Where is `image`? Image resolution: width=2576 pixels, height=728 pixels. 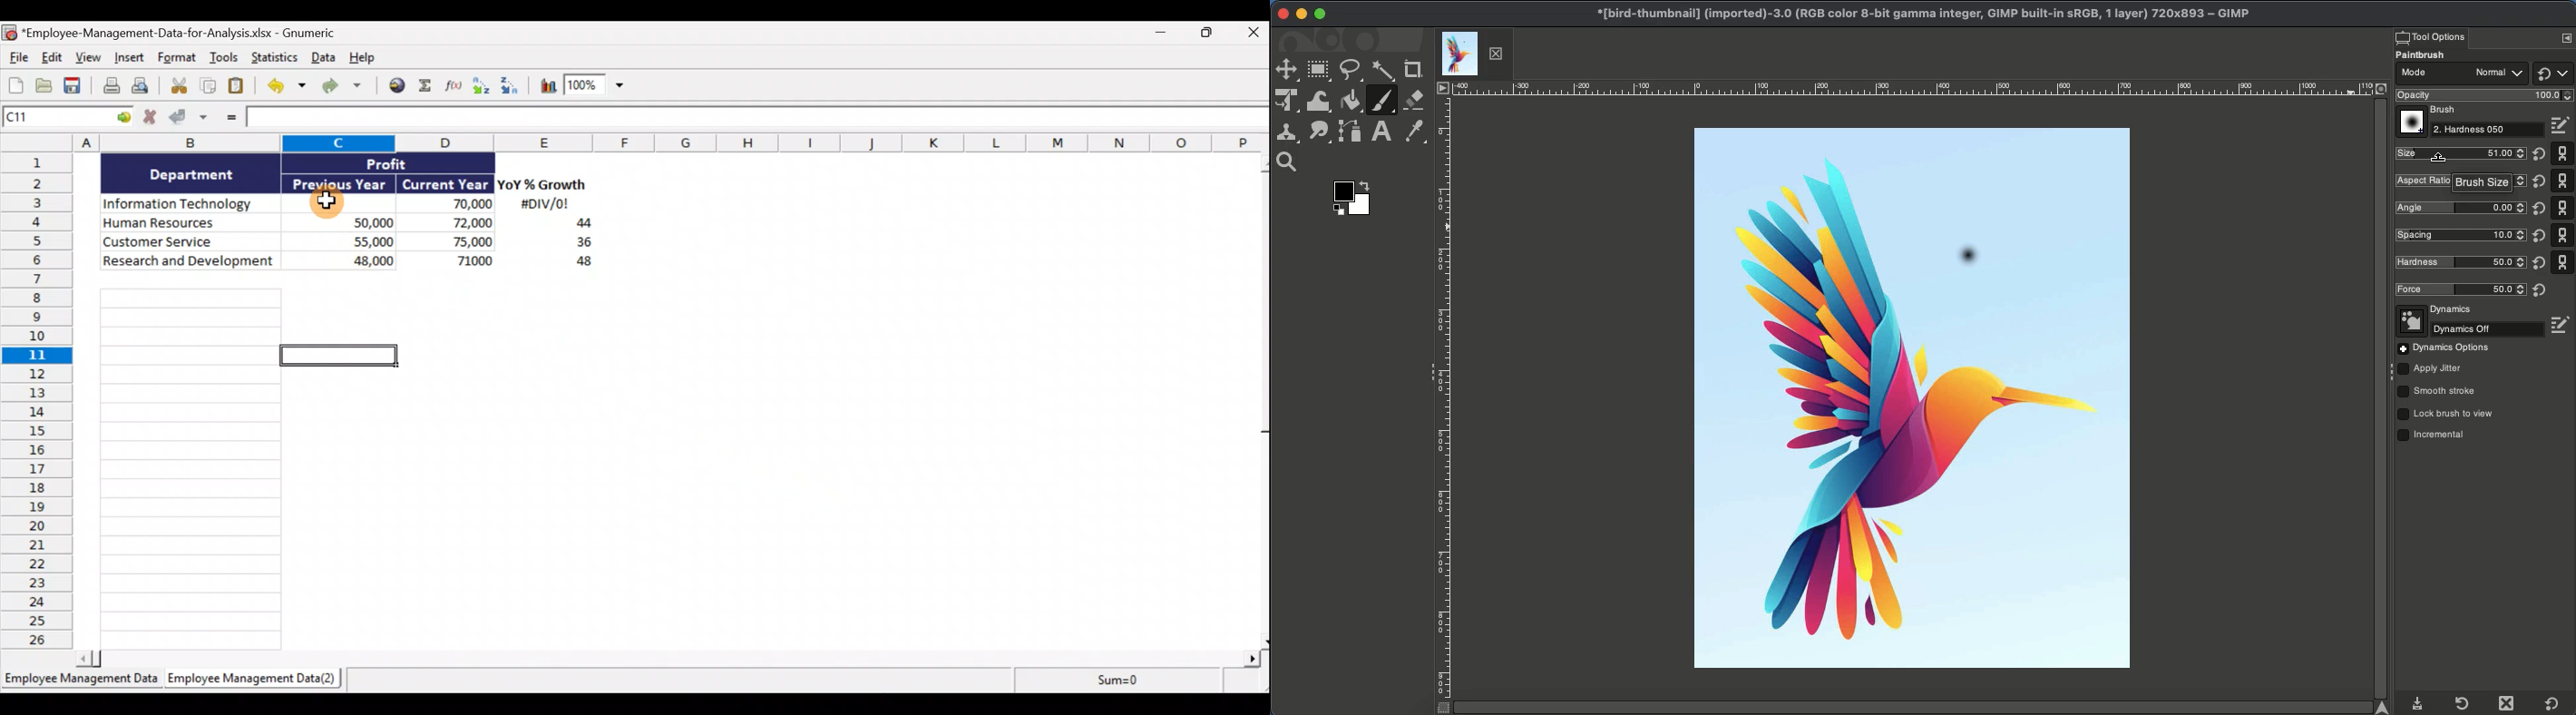 image is located at coordinates (1814, 260).